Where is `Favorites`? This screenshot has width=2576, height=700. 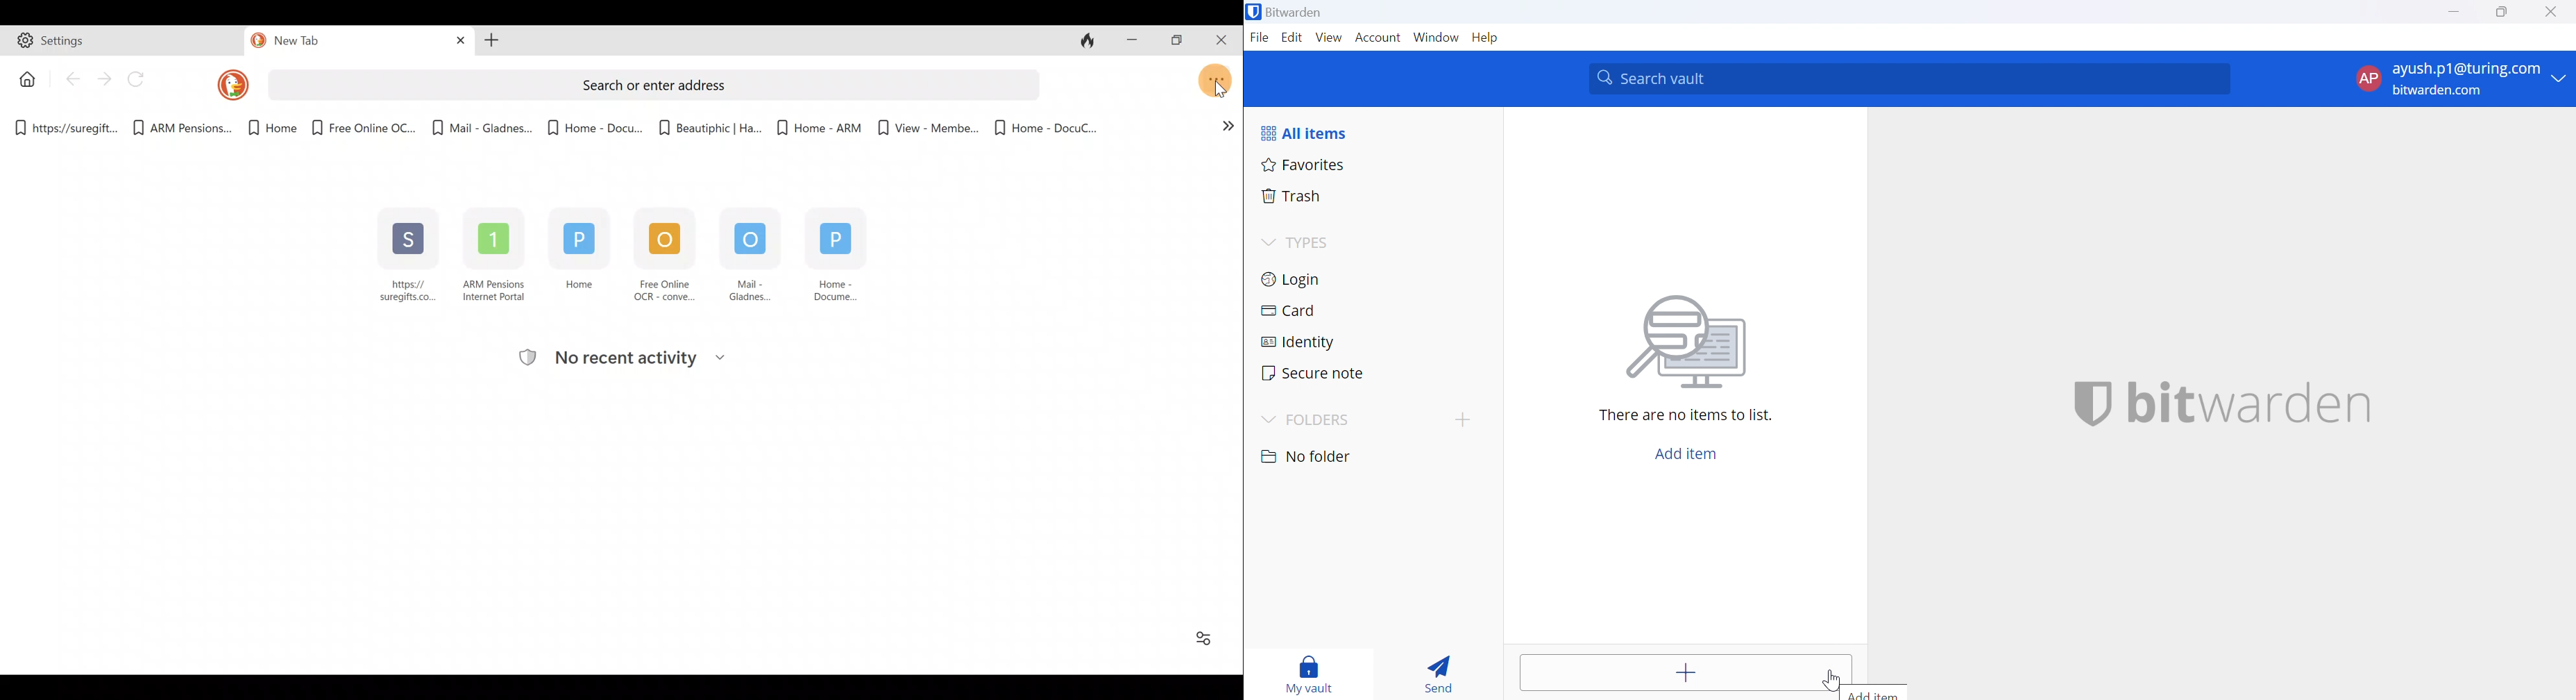
Favorites is located at coordinates (1303, 164).